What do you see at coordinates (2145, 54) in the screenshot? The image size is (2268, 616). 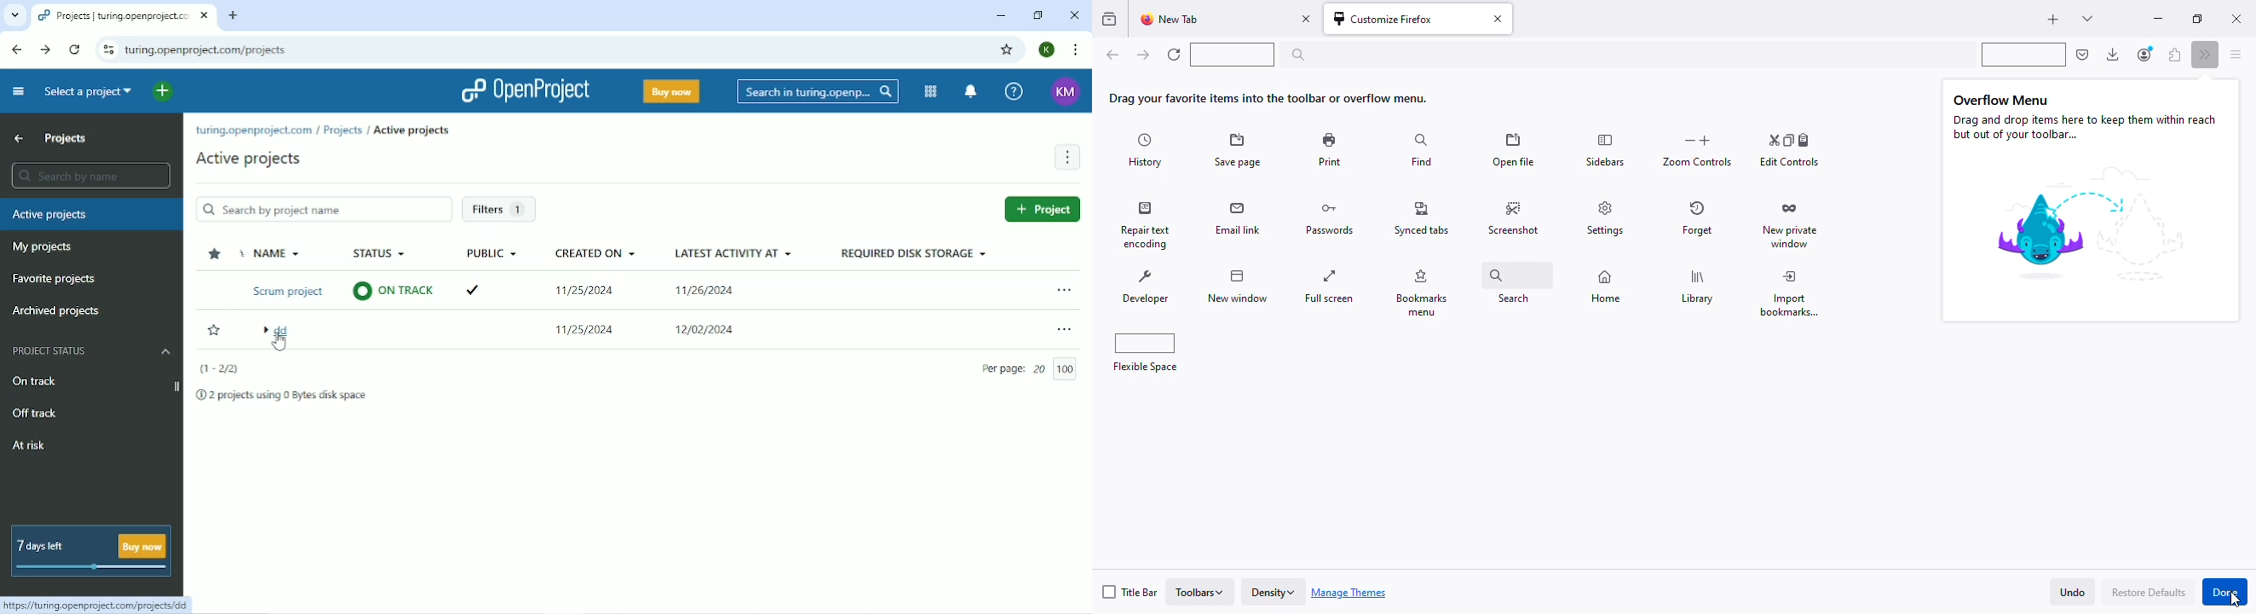 I see `account` at bounding box center [2145, 54].